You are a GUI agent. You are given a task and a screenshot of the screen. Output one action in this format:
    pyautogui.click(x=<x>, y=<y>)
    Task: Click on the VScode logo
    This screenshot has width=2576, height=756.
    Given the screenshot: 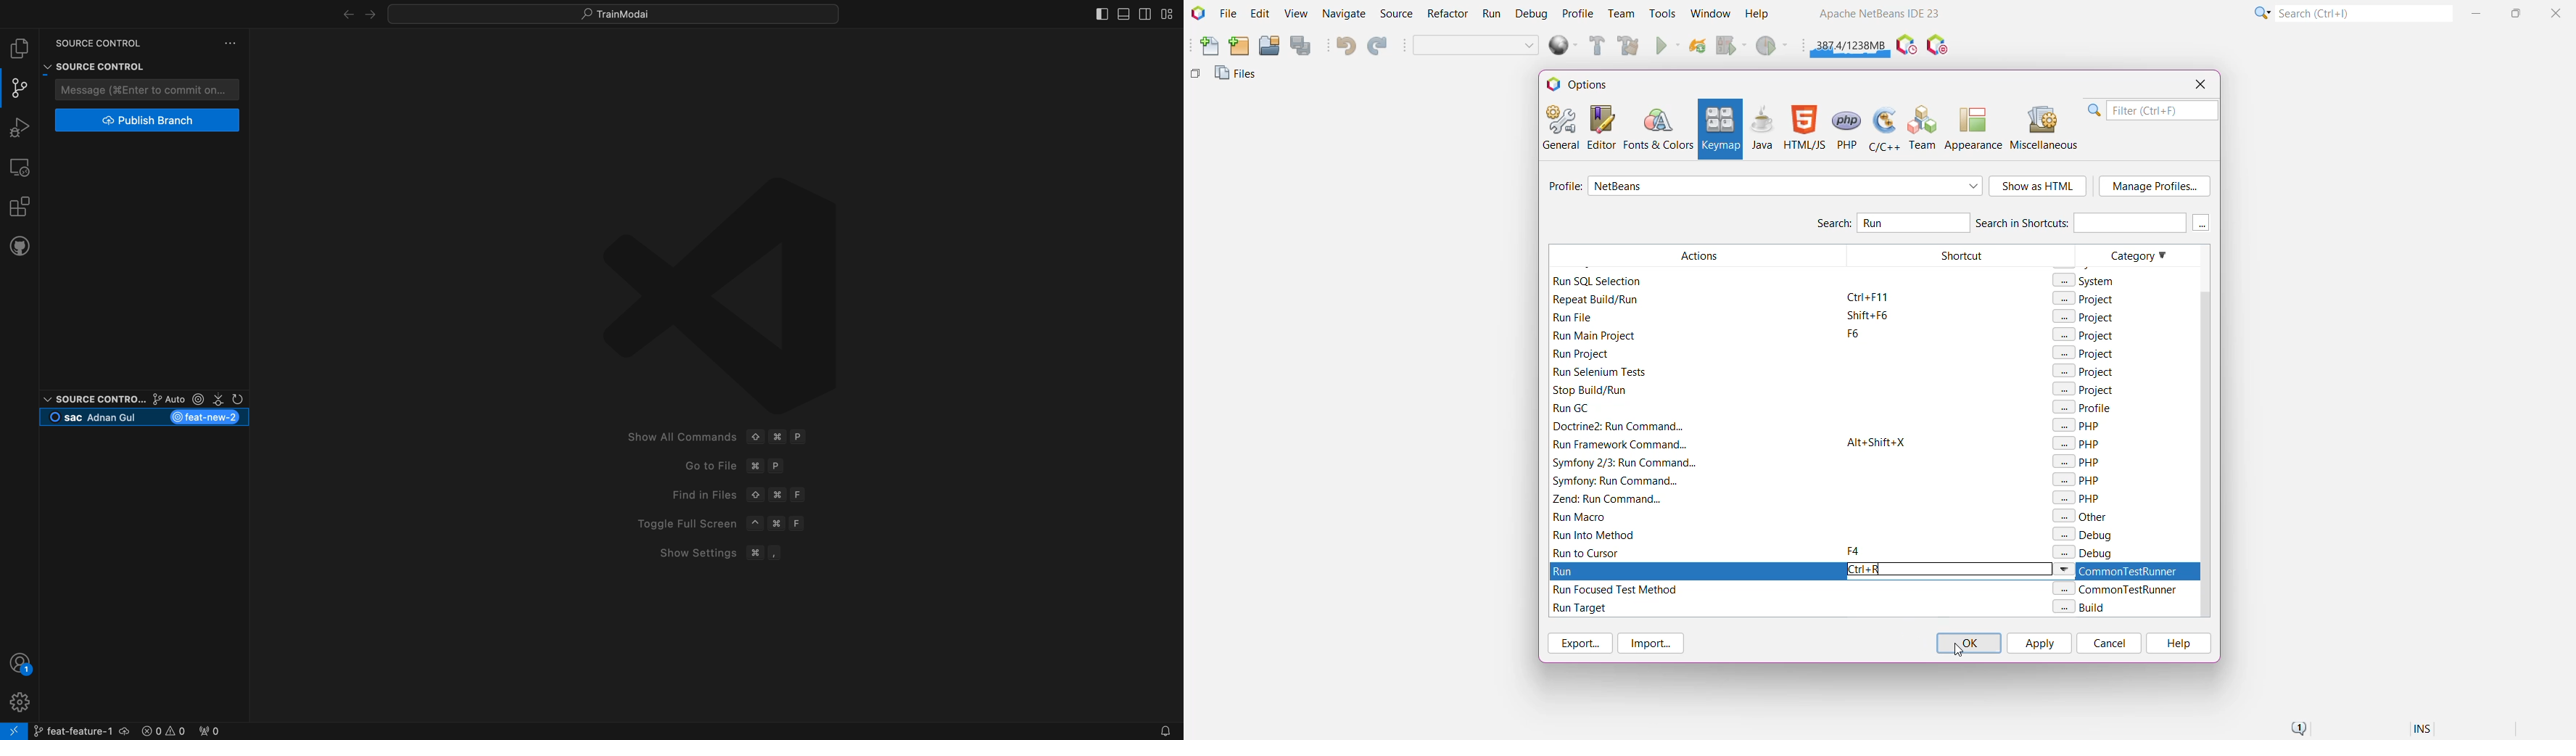 What is the action you would take?
    pyautogui.click(x=716, y=292)
    